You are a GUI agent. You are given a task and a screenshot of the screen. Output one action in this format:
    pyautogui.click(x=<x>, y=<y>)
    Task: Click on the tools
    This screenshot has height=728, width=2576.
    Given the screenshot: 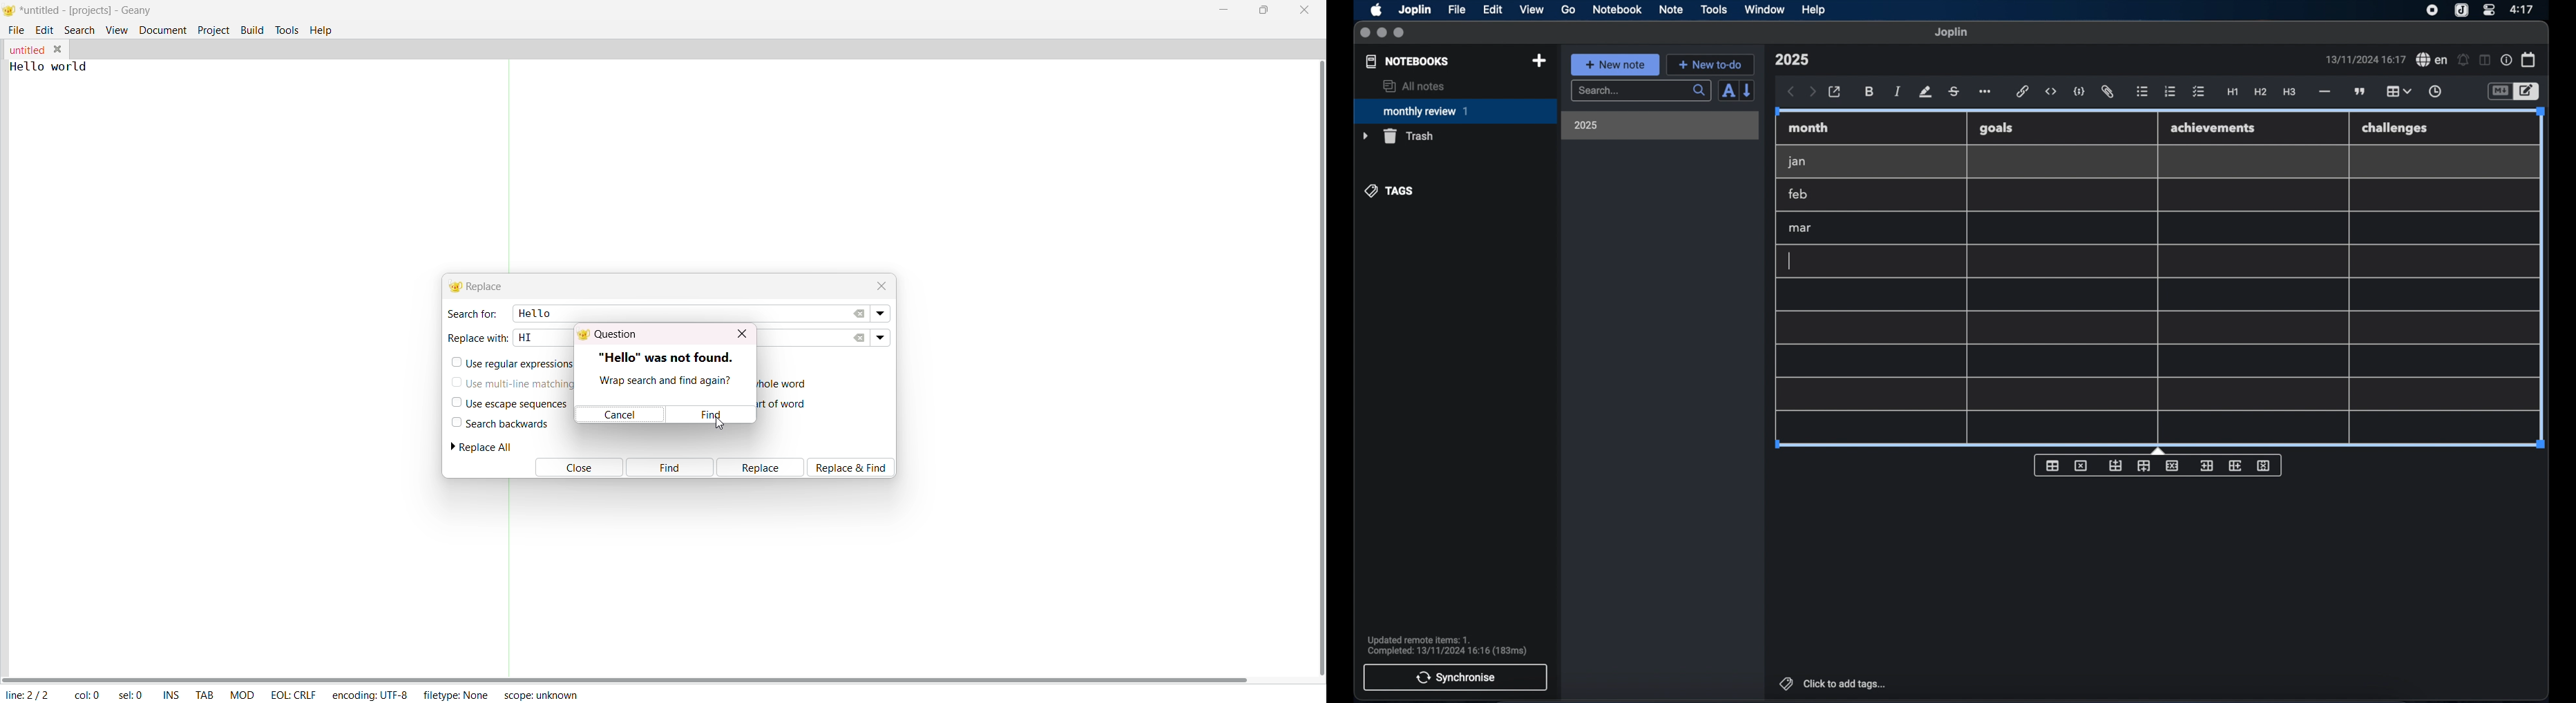 What is the action you would take?
    pyautogui.click(x=1714, y=9)
    